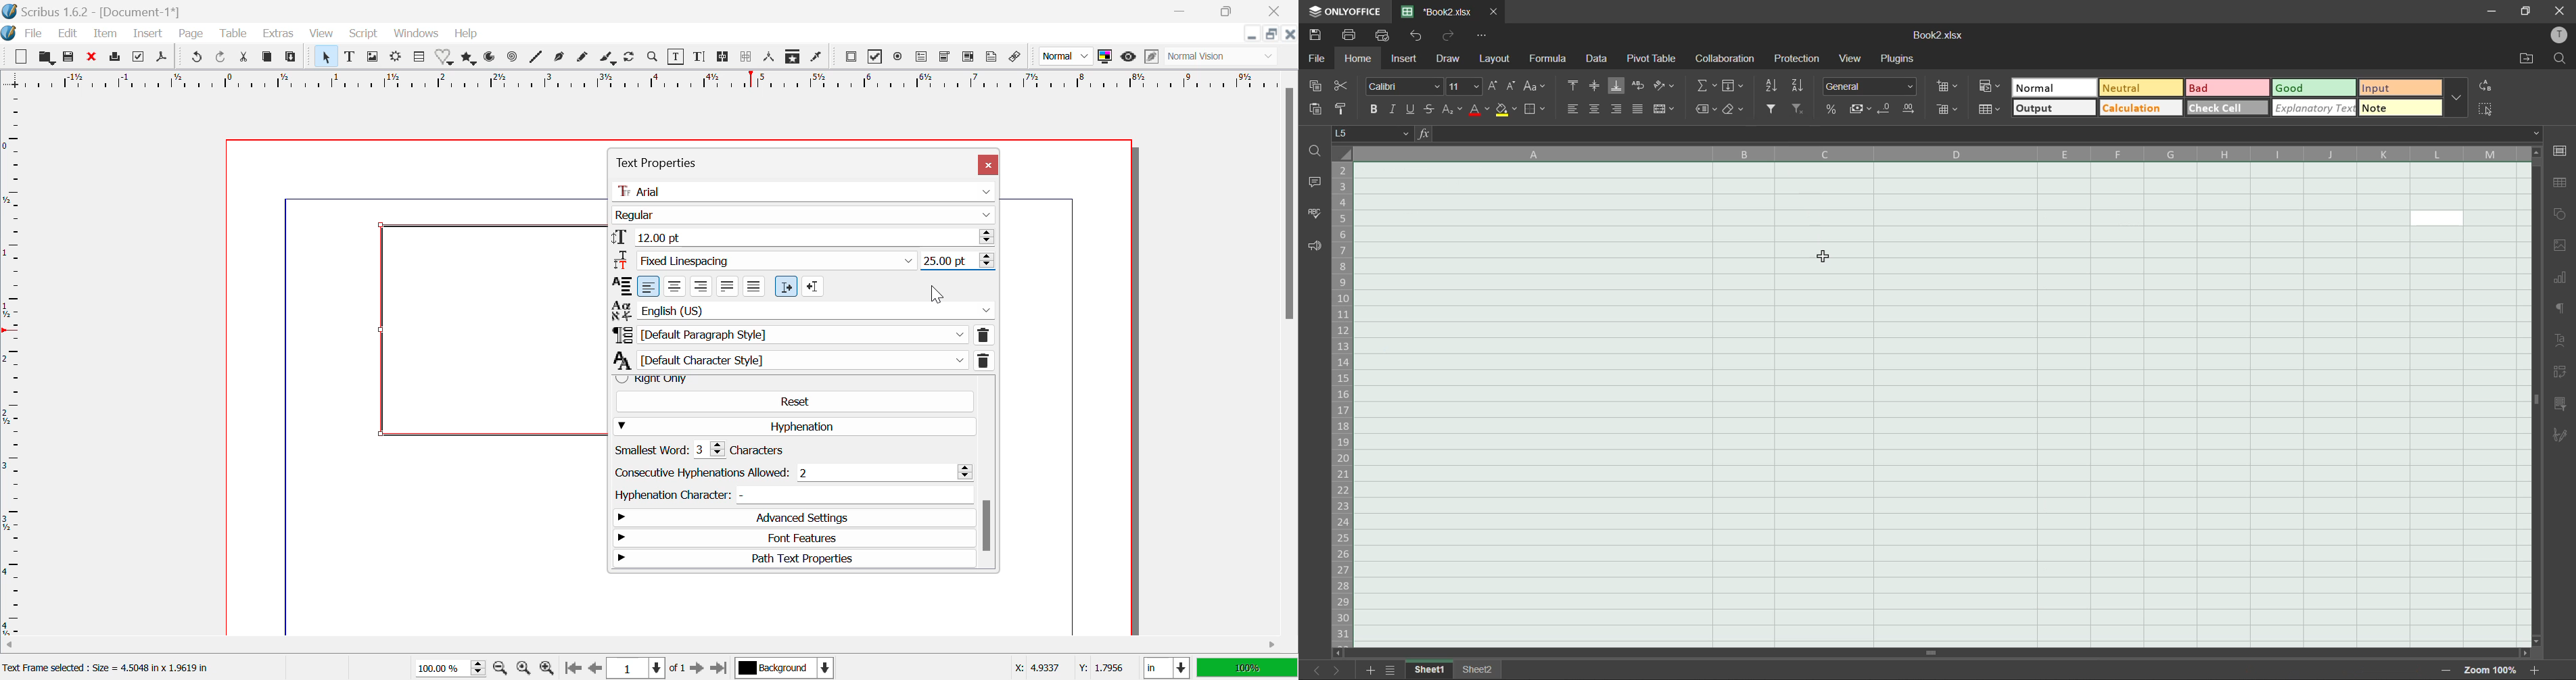  I want to click on Text justified, so click(727, 287).